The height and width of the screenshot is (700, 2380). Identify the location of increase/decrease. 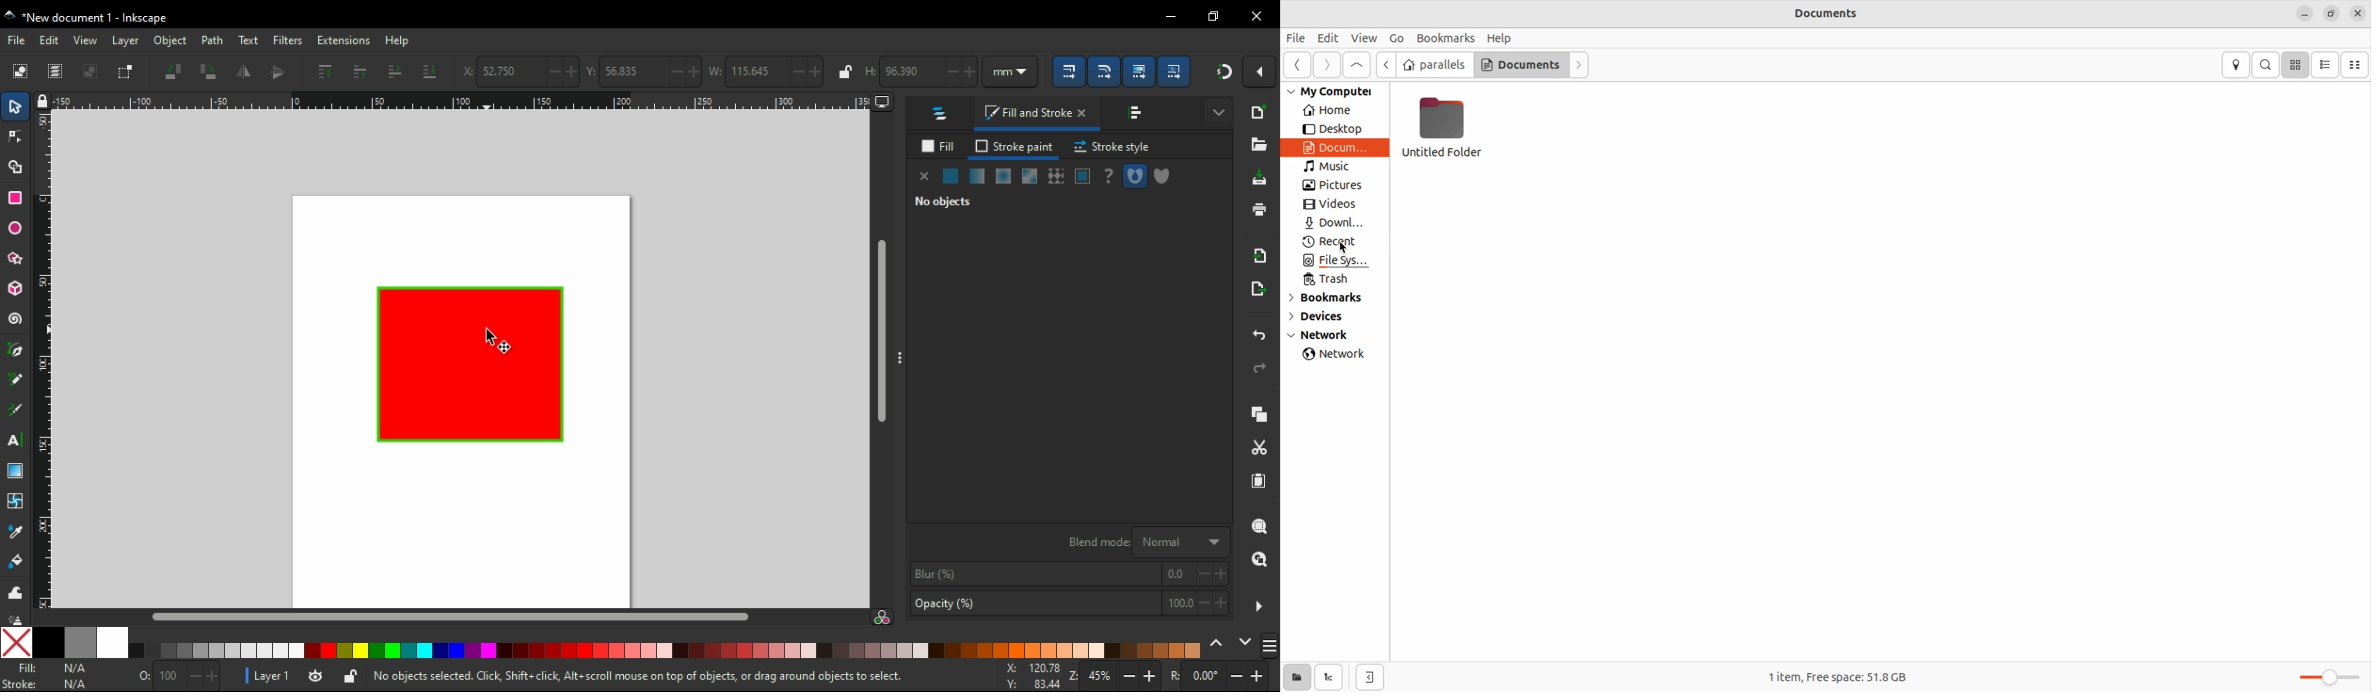
(684, 72).